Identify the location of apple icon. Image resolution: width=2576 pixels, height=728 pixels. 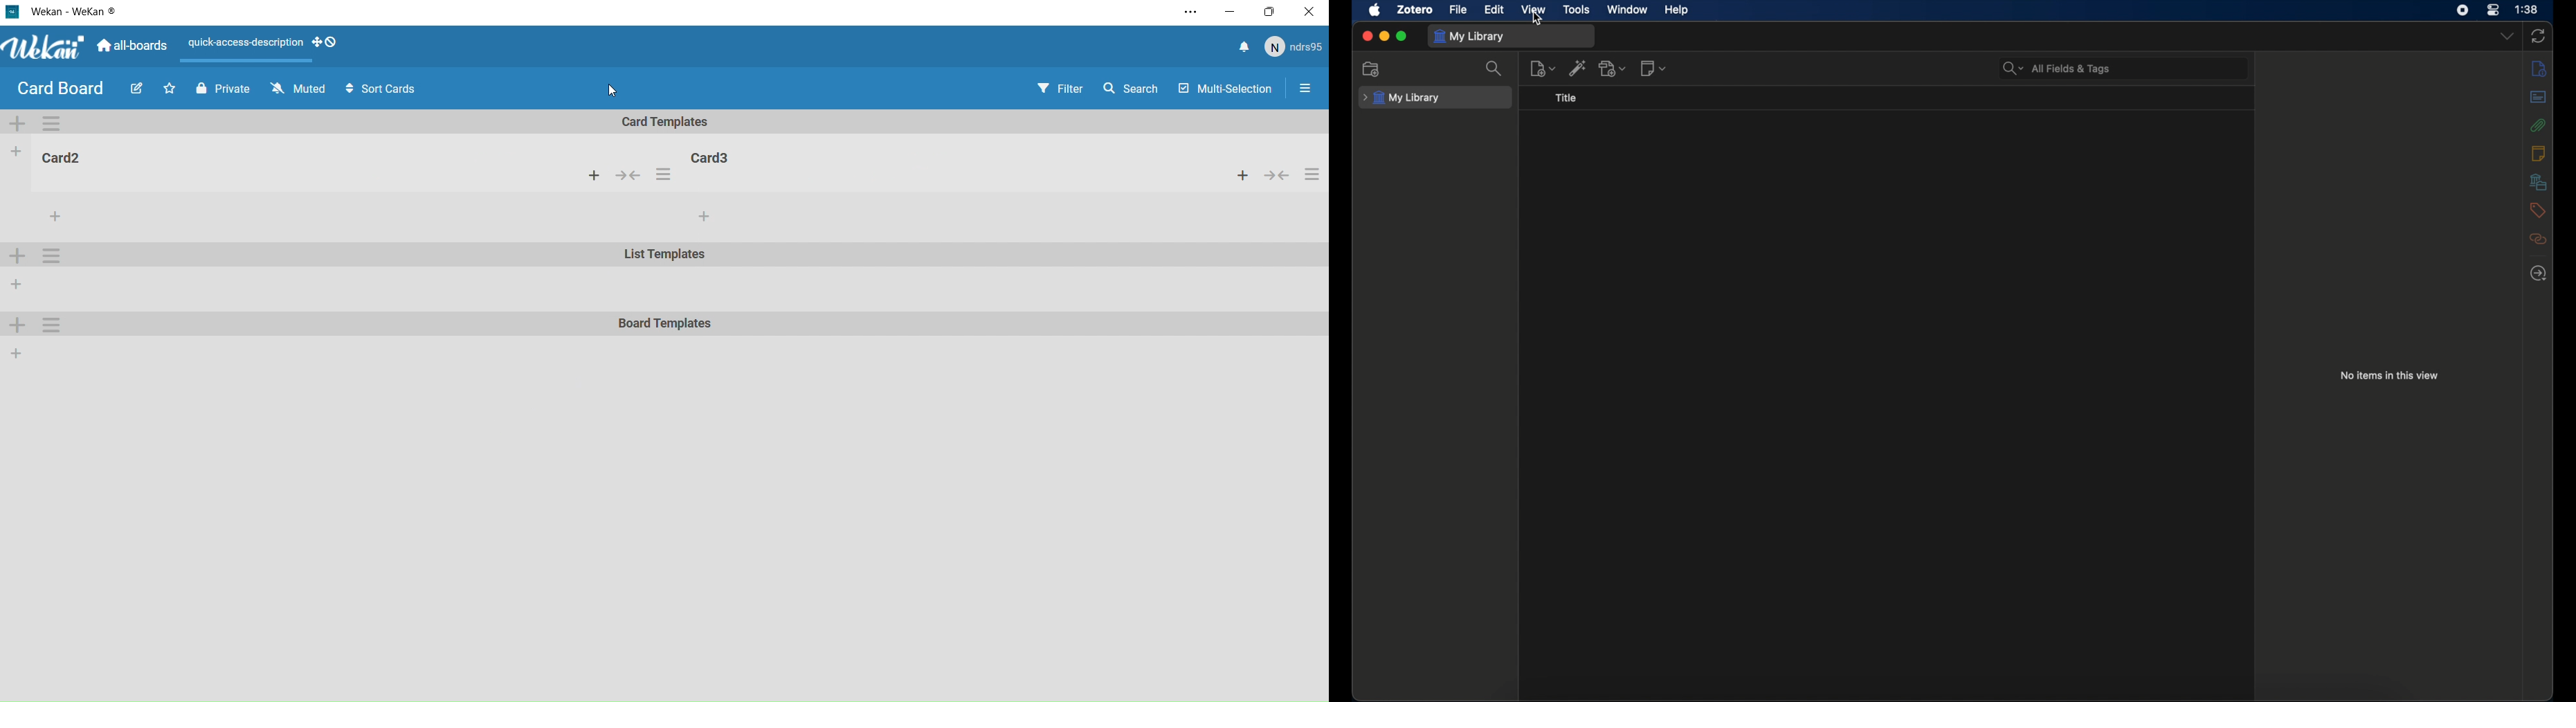
(1376, 10).